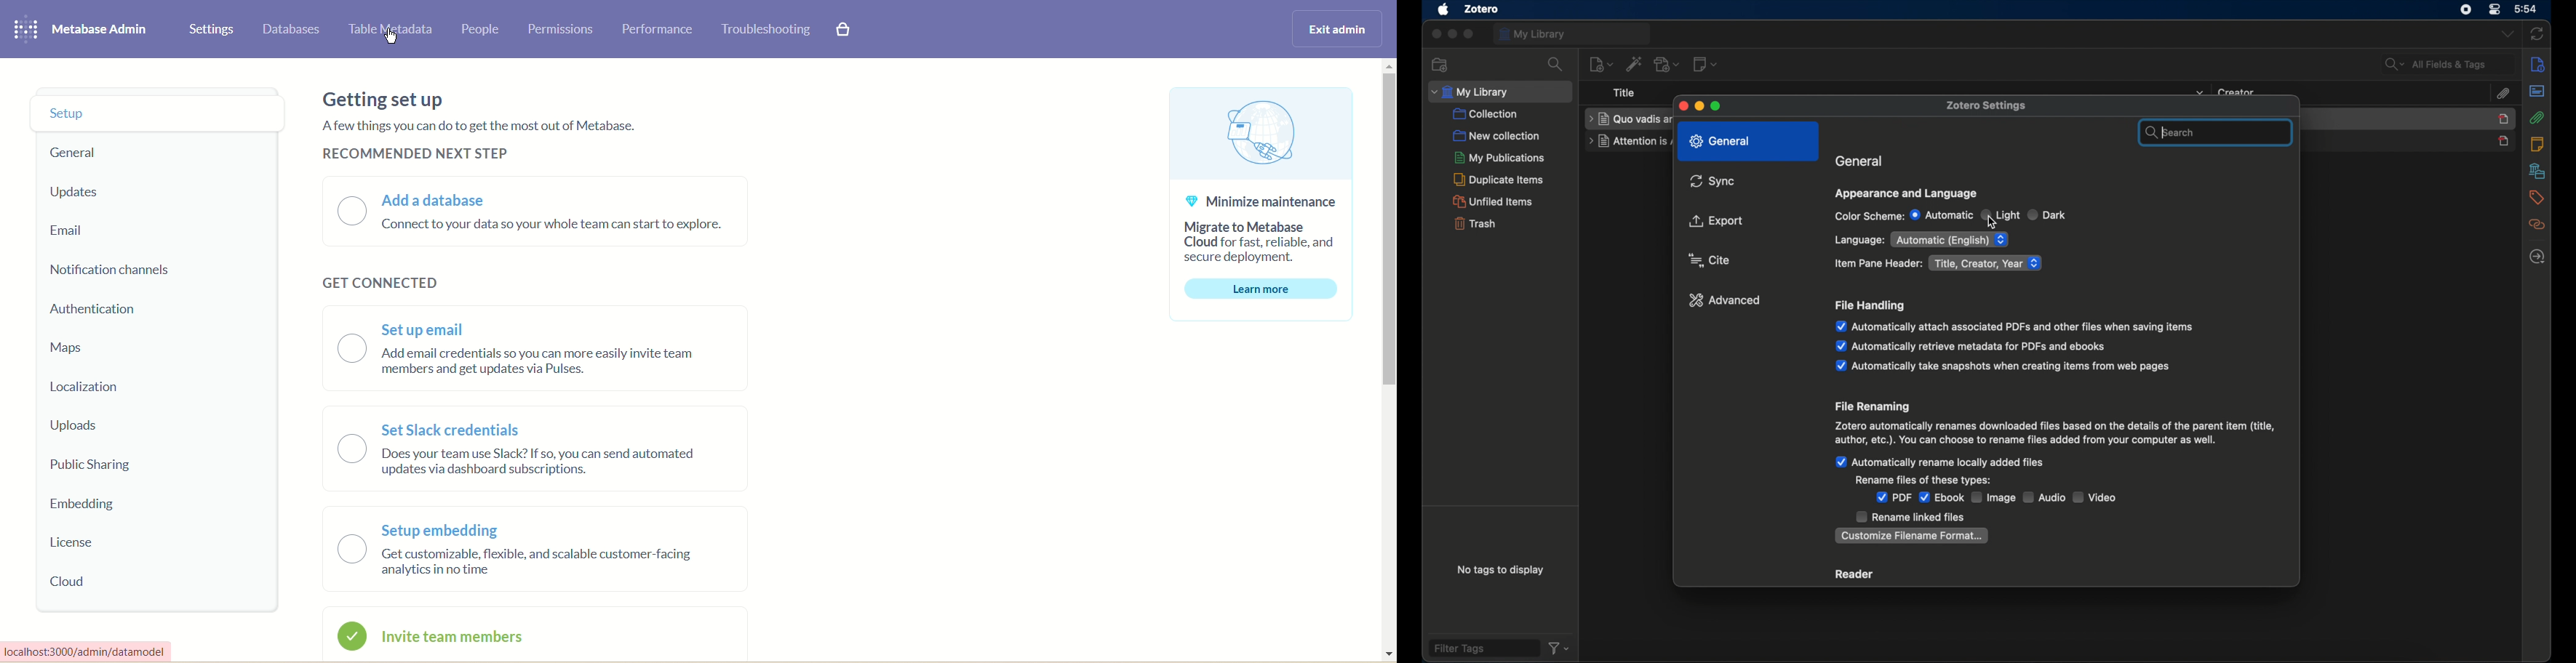  Describe the element at coordinates (845, 34) in the screenshot. I see `paid features` at that location.